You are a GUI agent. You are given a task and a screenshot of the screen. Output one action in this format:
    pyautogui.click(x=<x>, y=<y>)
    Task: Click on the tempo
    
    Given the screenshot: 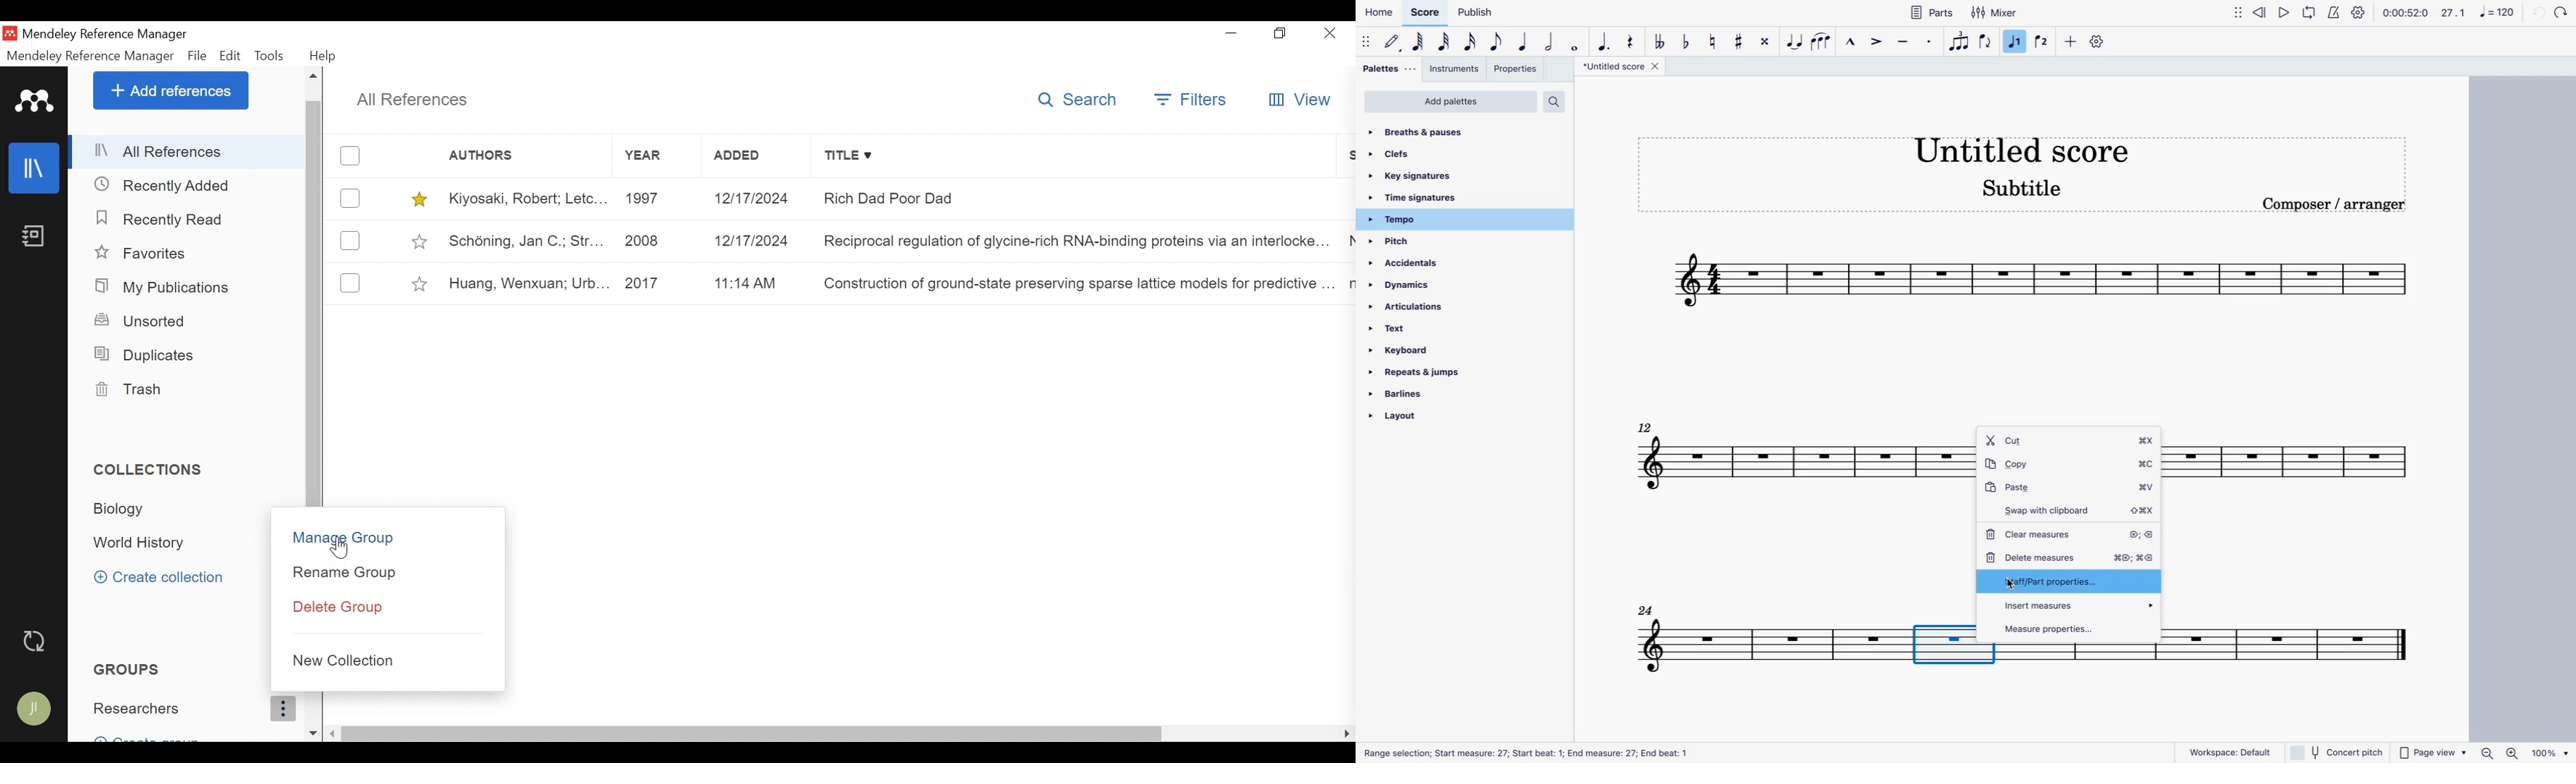 What is the action you would take?
    pyautogui.click(x=1448, y=221)
    